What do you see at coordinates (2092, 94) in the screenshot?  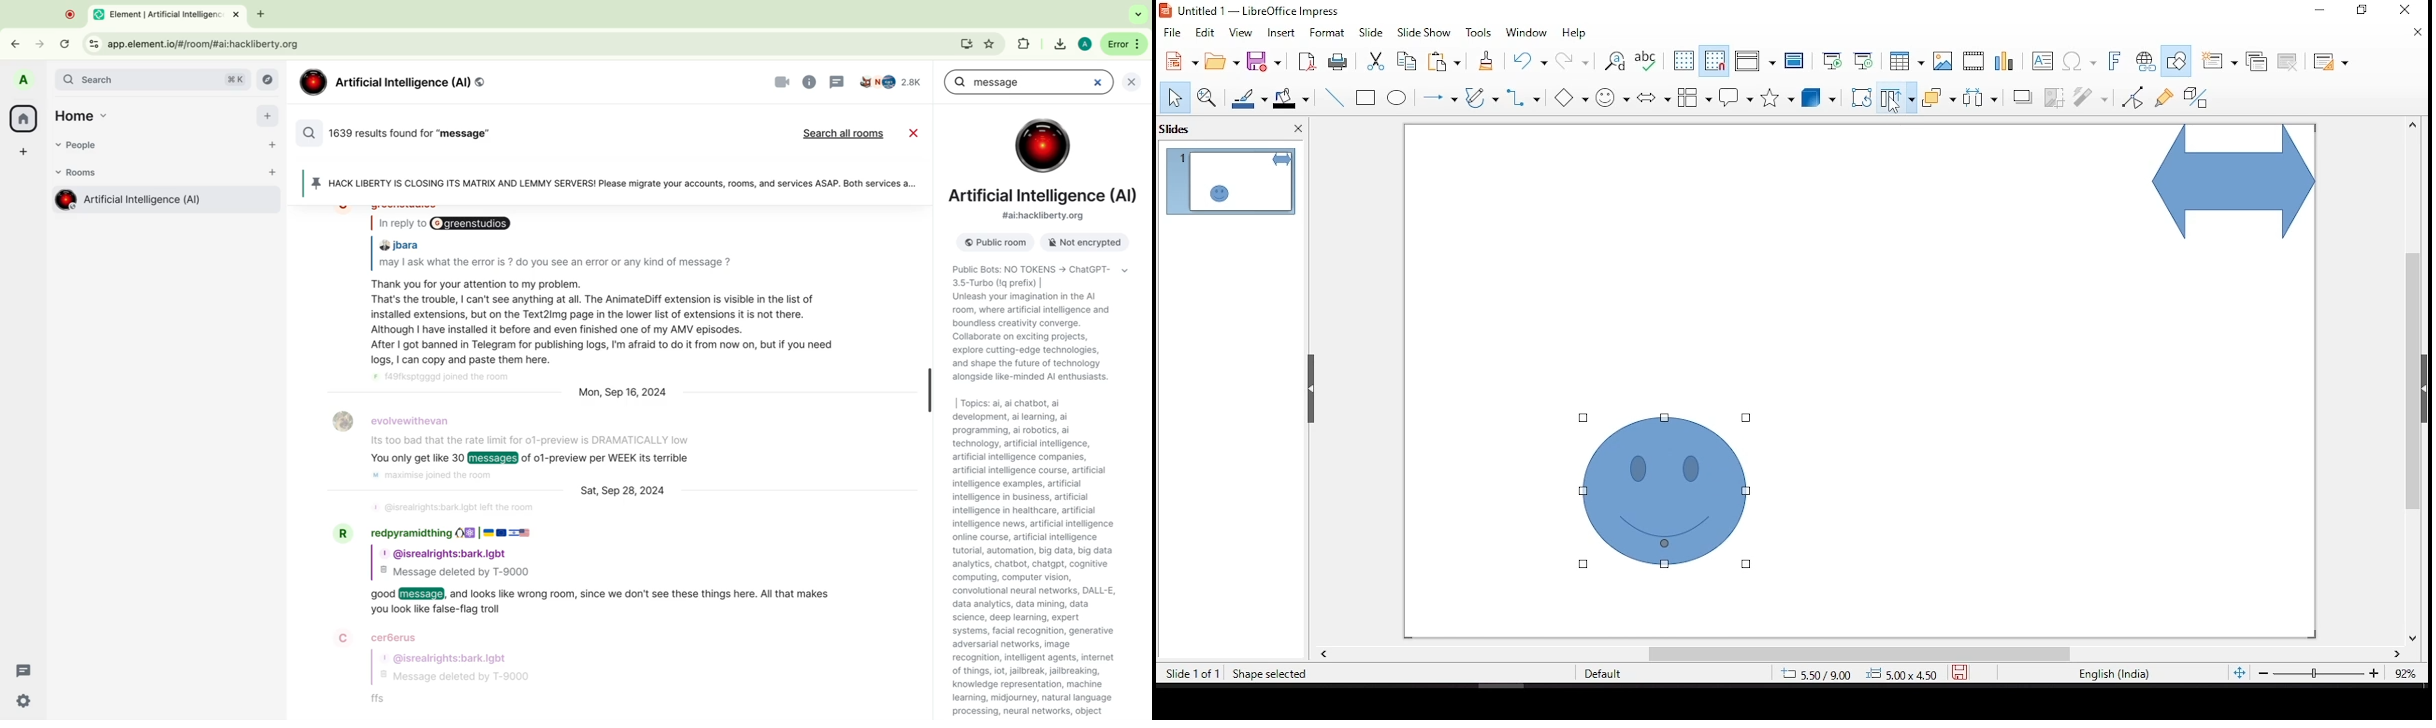 I see `filter` at bounding box center [2092, 94].